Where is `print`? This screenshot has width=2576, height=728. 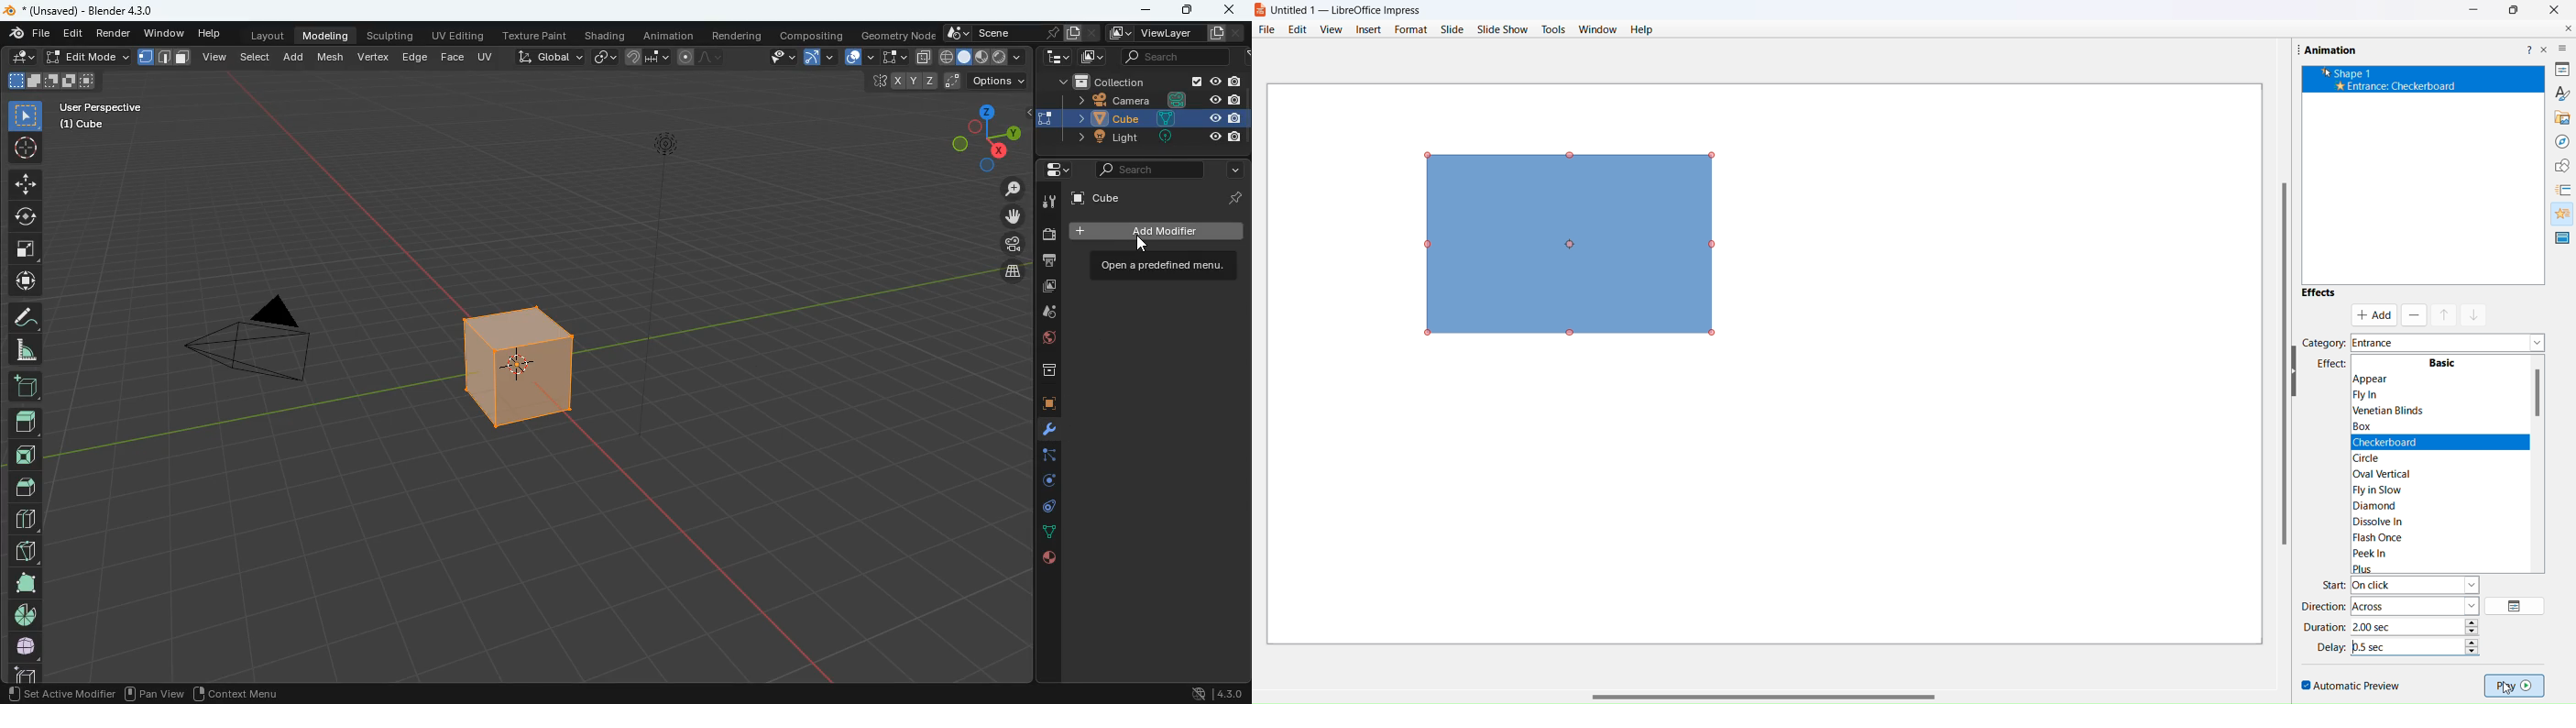 print is located at coordinates (1045, 262).